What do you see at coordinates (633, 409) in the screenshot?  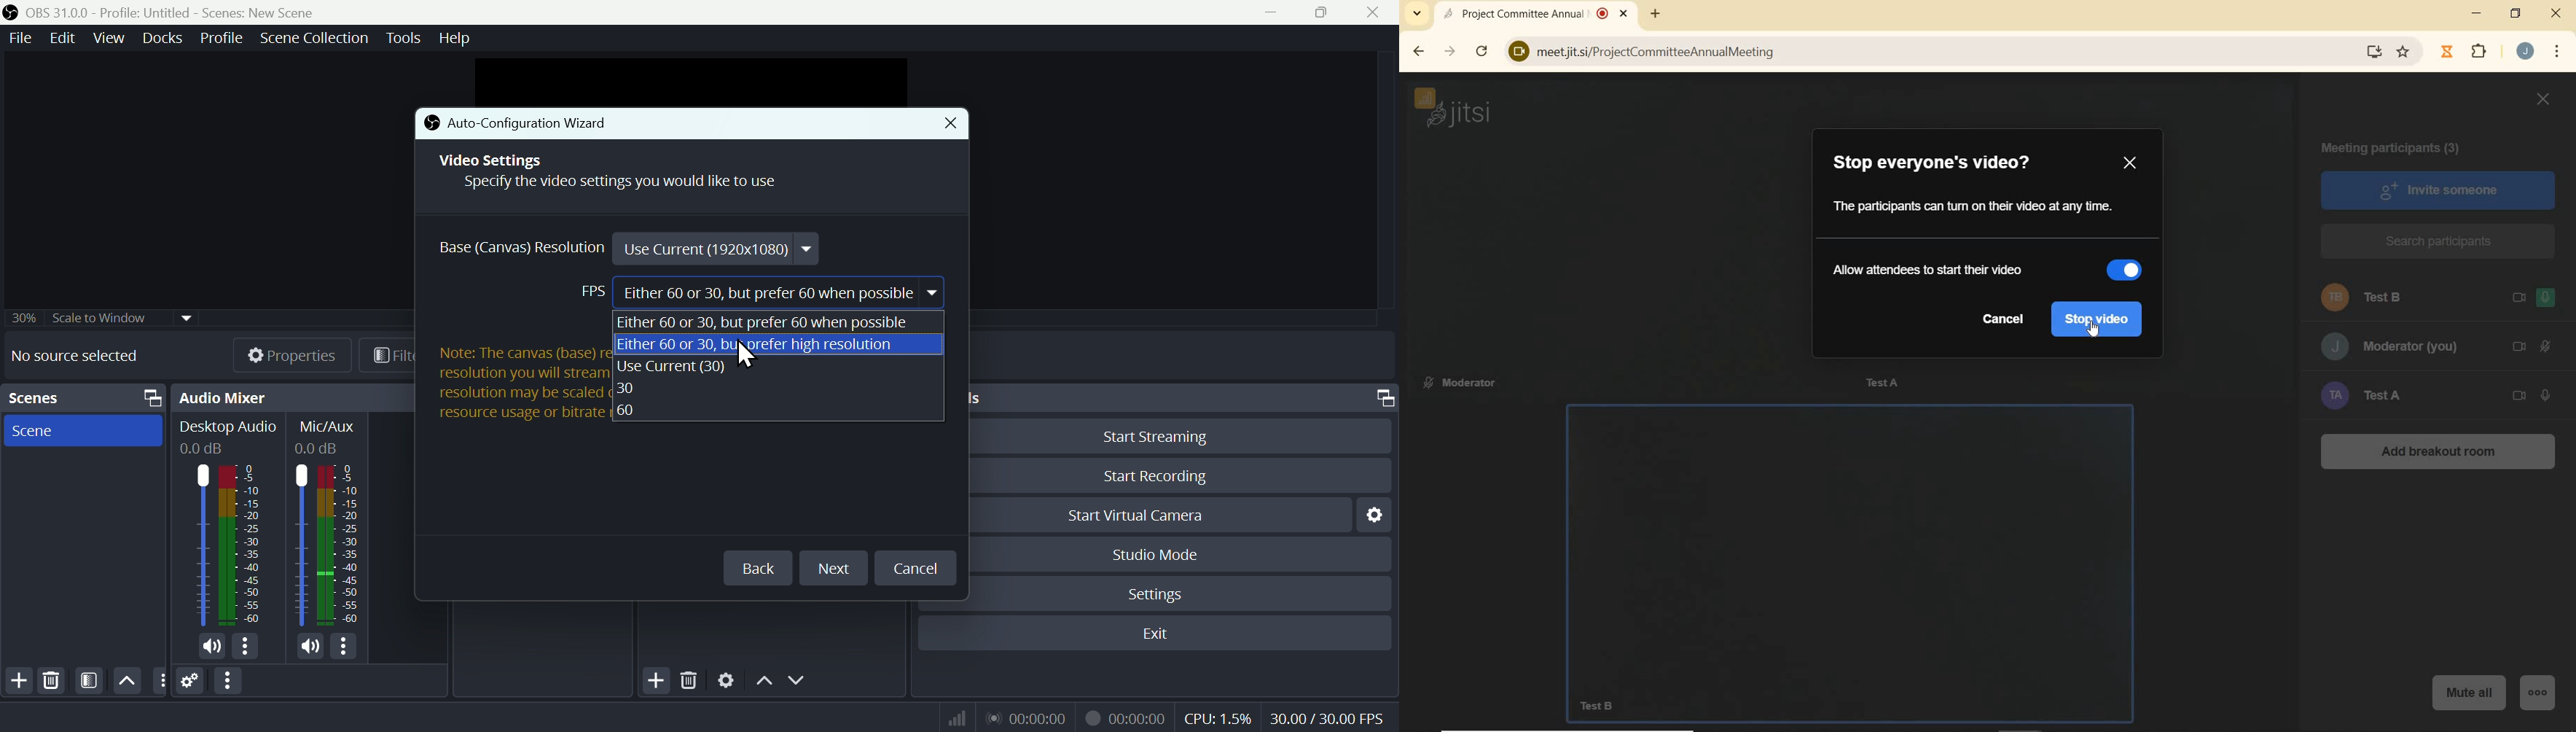 I see `60` at bounding box center [633, 409].